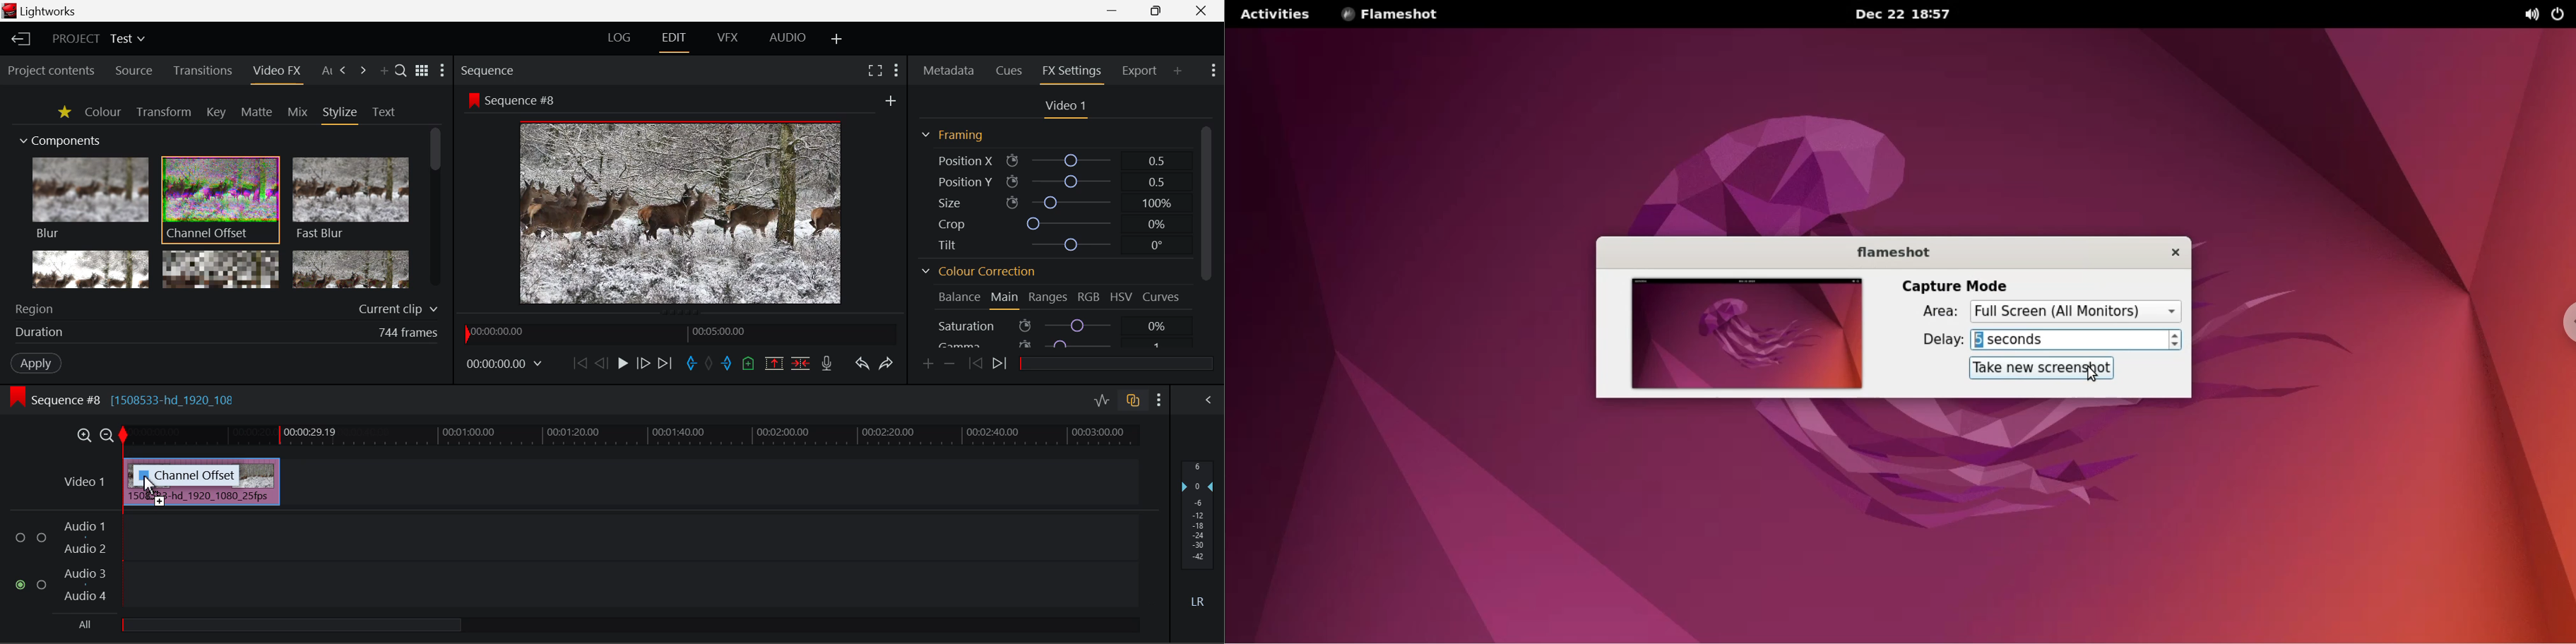 The height and width of the screenshot is (644, 2576). I want to click on channel offset, so click(189, 474).